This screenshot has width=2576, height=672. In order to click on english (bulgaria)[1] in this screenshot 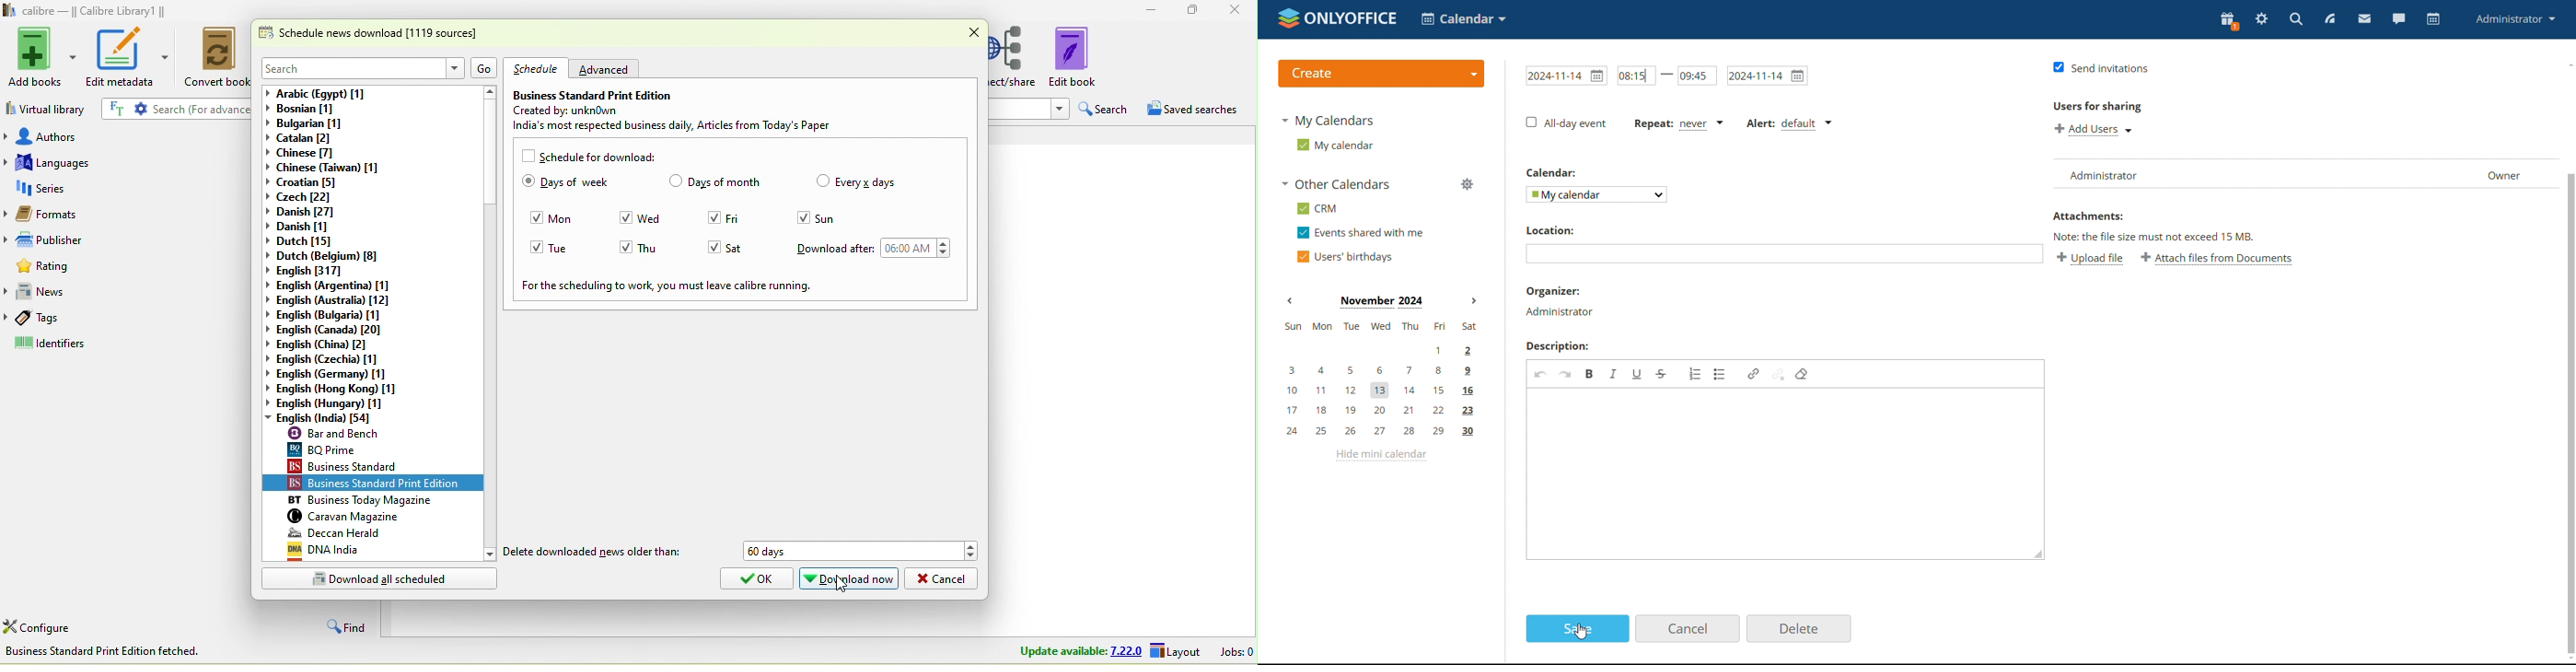, I will do `click(335, 315)`.